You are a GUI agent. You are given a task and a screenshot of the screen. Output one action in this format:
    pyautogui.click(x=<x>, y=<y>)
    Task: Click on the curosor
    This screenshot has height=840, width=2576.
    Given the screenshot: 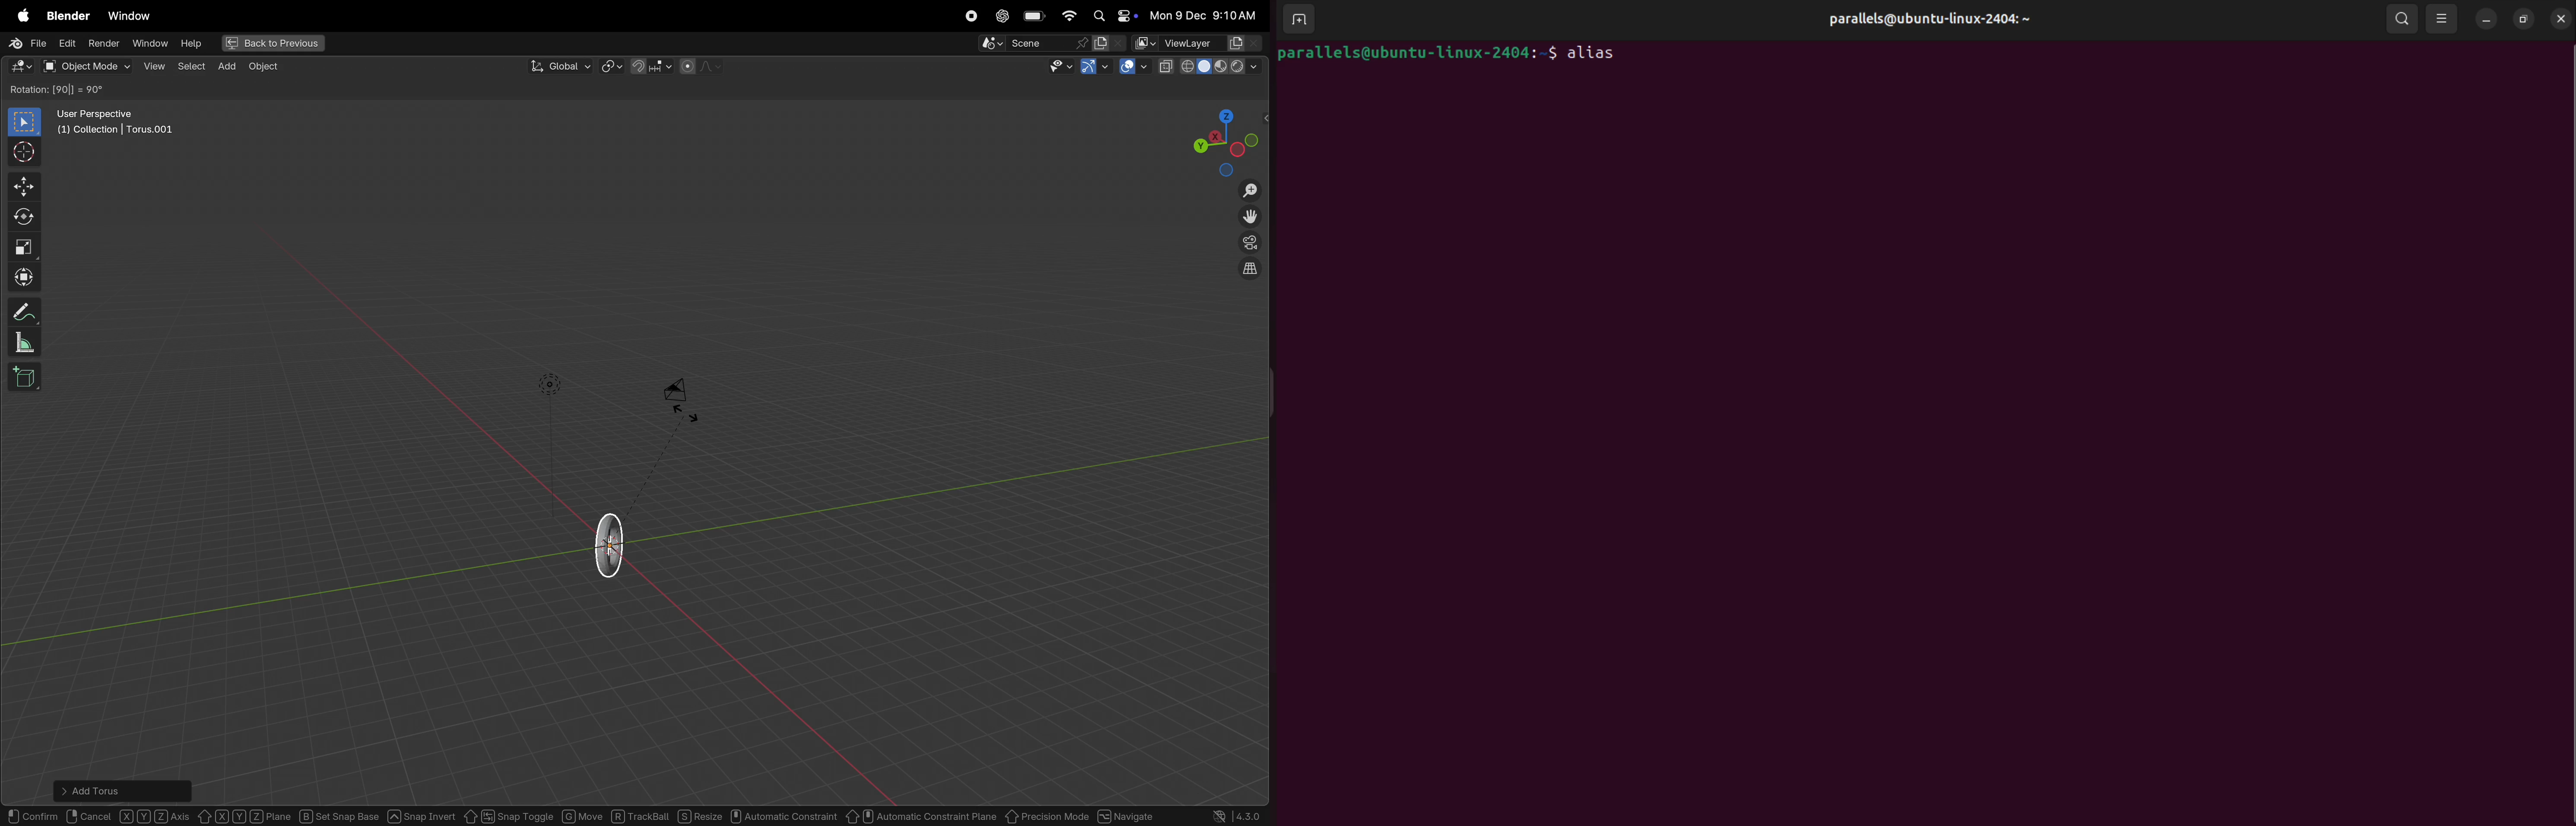 What is the action you would take?
    pyautogui.click(x=27, y=151)
    